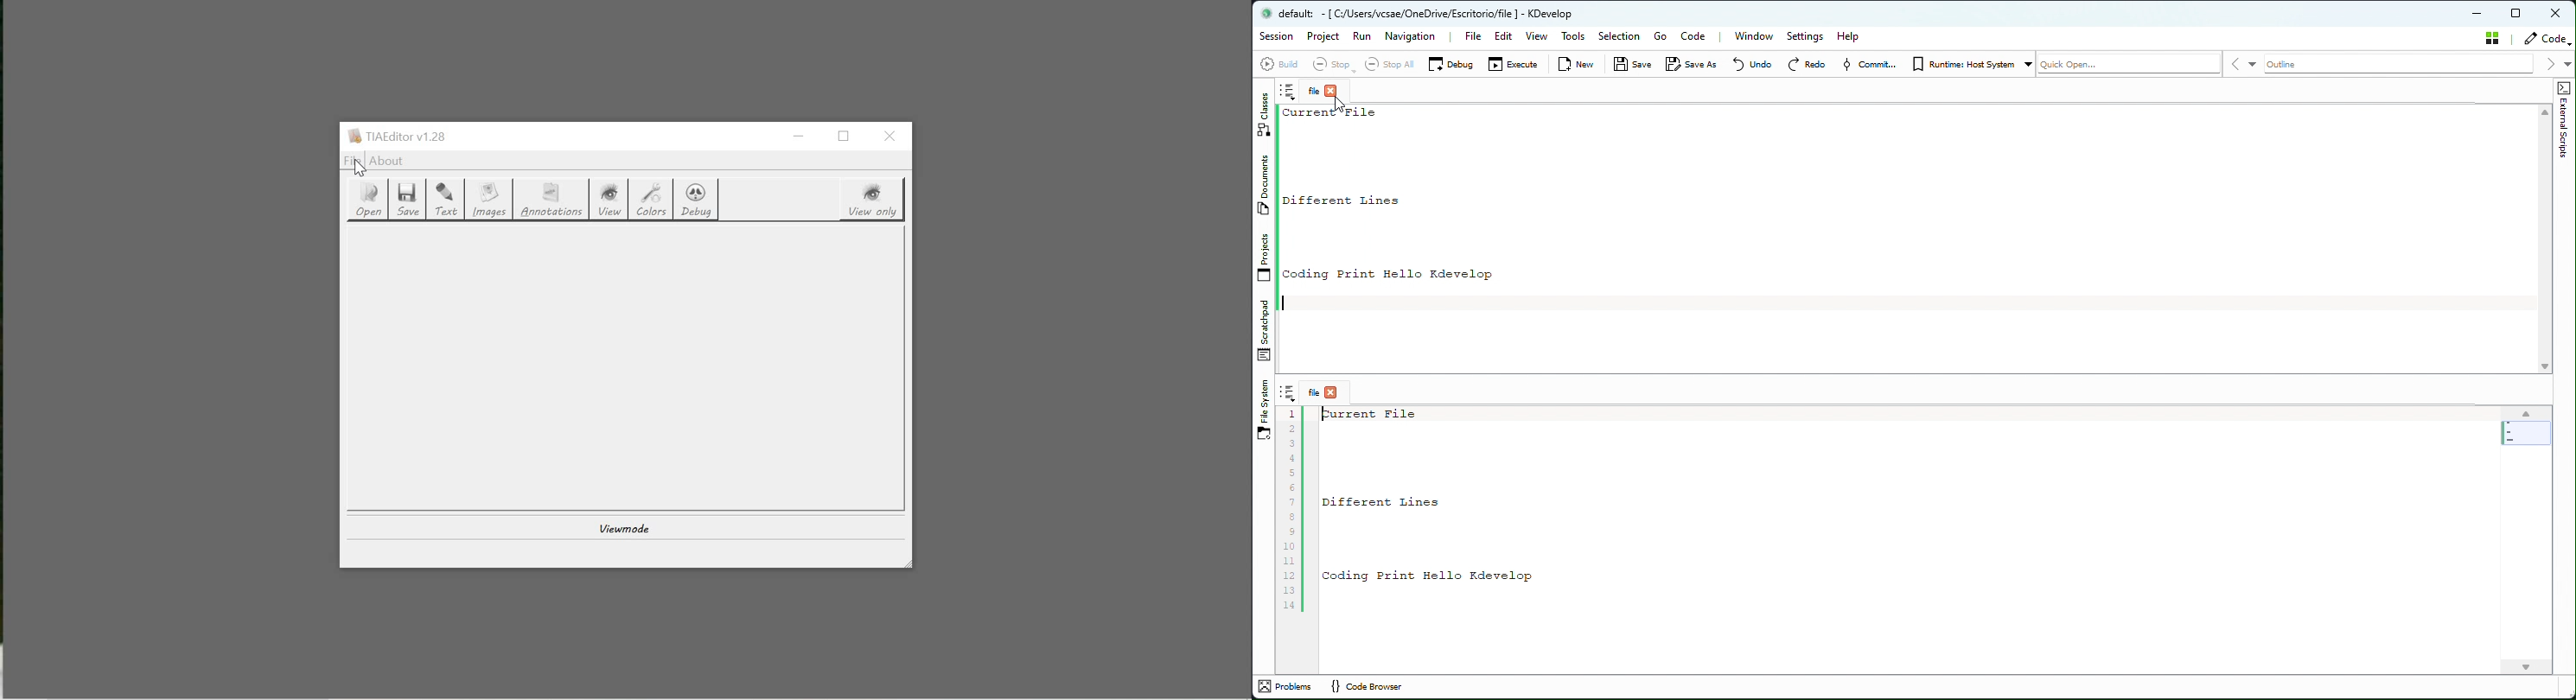 The height and width of the screenshot is (700, 2576). Describe the element at coordinates (1662, 37) in the screenshot. I see `Go` at that location.